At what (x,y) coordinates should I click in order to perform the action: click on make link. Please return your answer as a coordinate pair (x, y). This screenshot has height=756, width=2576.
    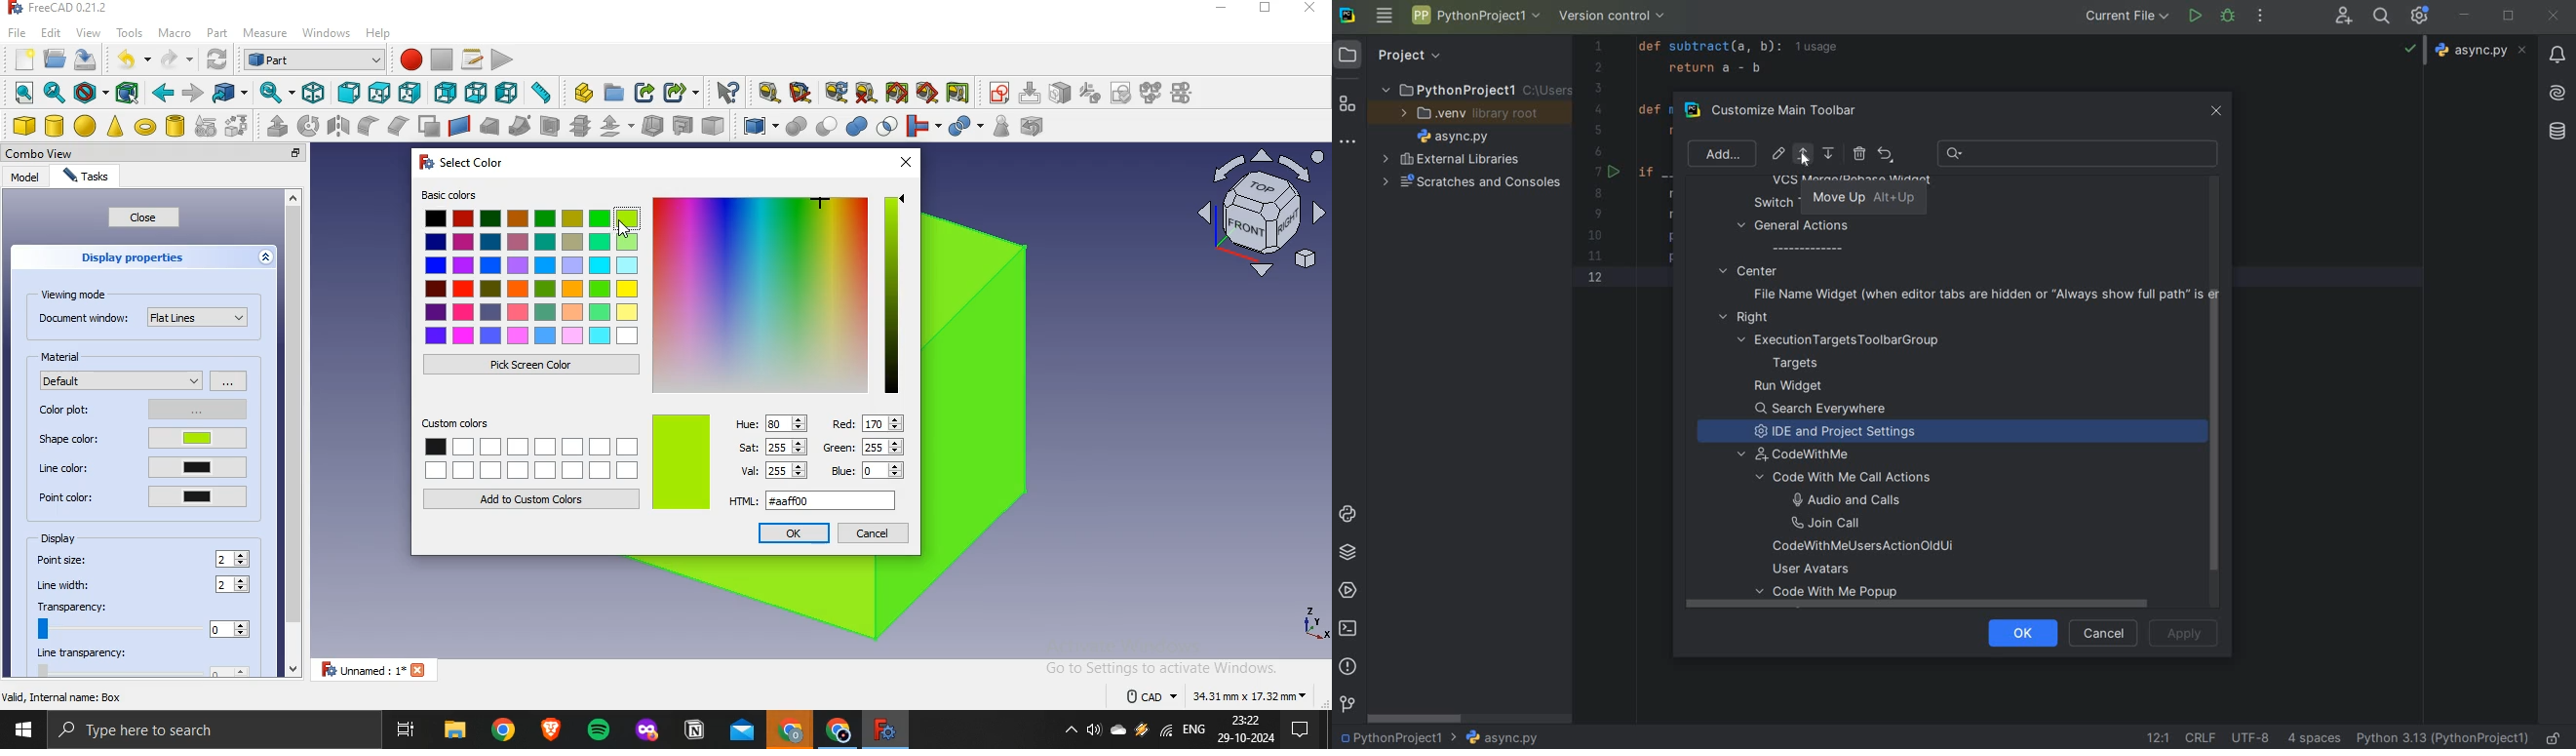
    Looking at the image, I should click on (645, 93).